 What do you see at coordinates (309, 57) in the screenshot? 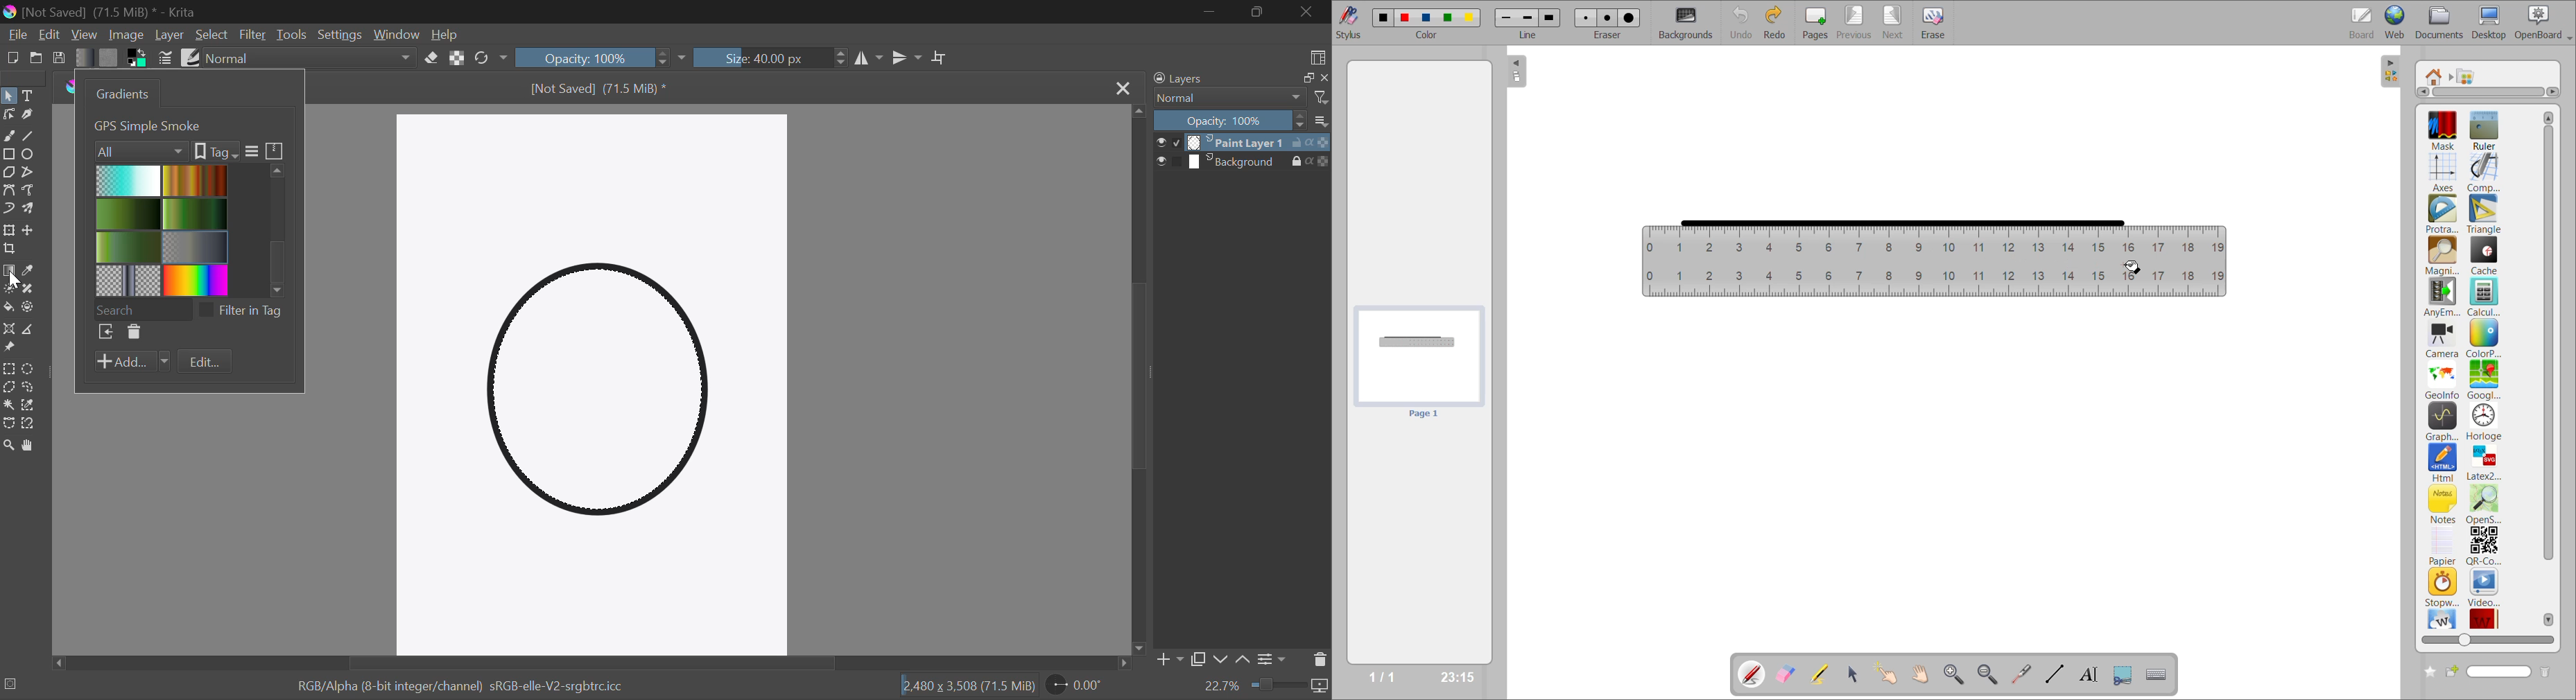
I see `Blending Modes` at bounding box center [309, 57].